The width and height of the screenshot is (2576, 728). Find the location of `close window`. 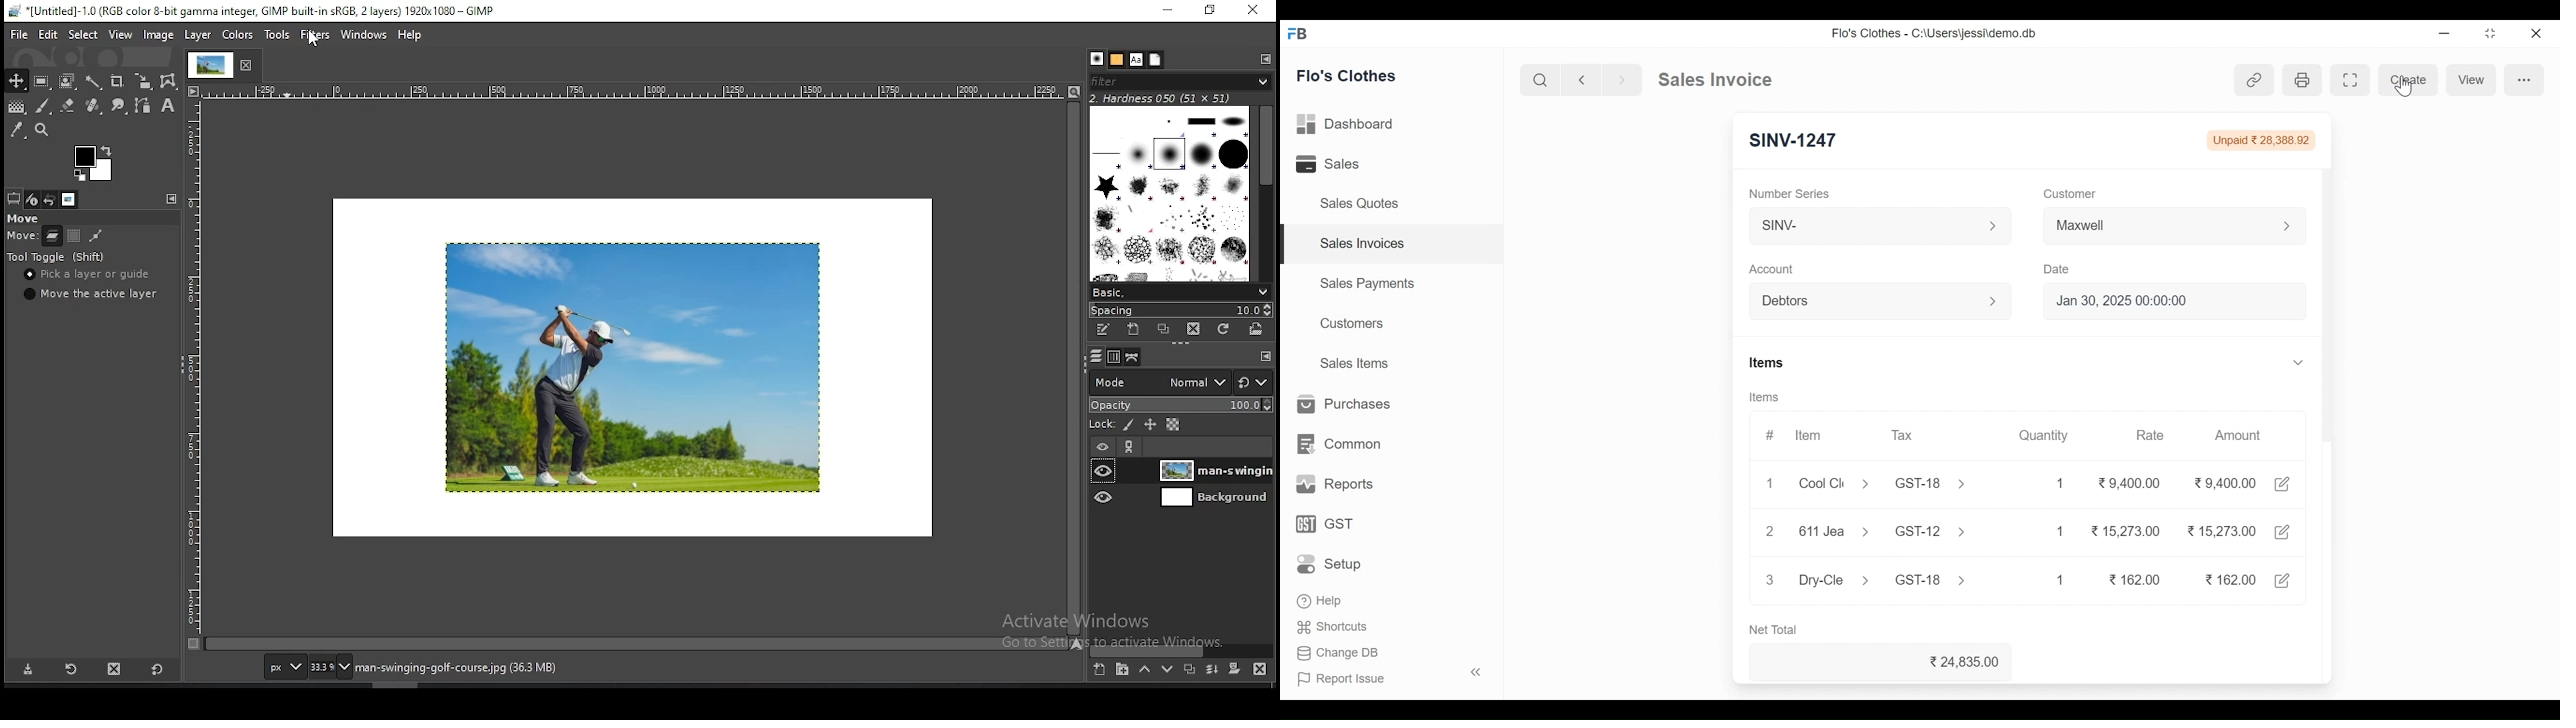

close window is located at coordinates (1253, 10).